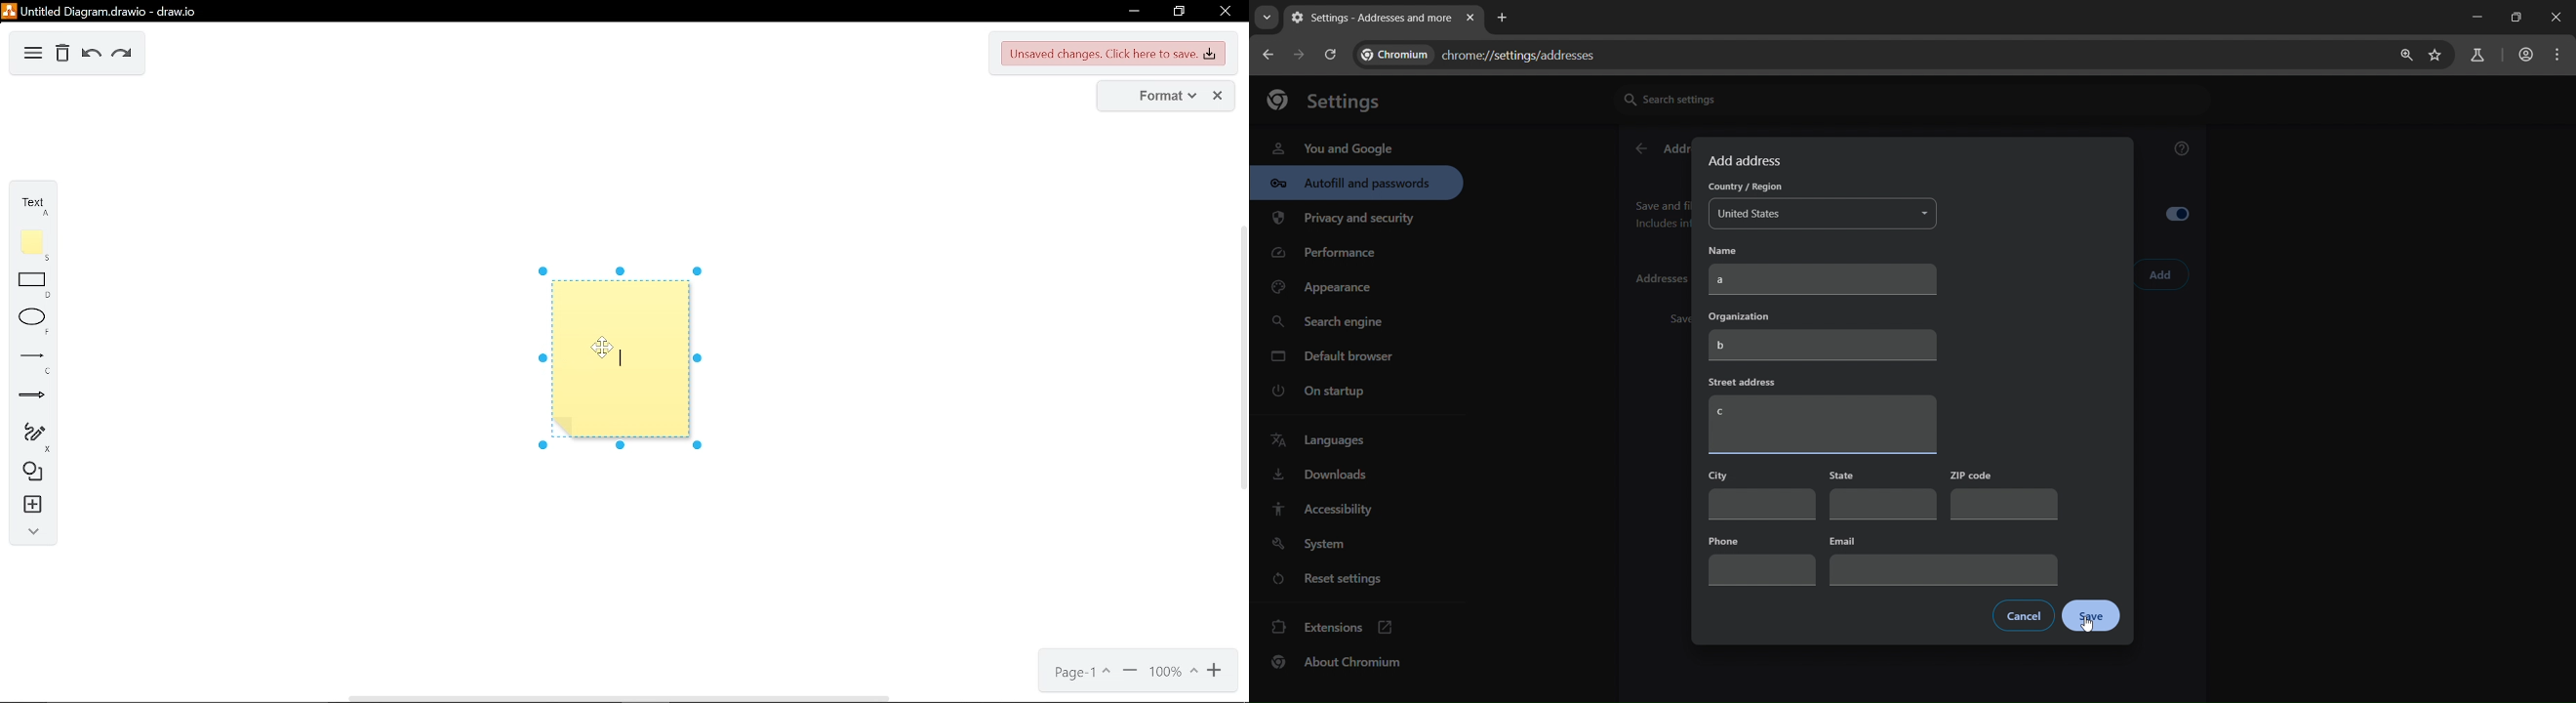 The height and width of the screenshot is (728, 2576). What do you see at coordinates (1157, 97) in the screenshot?
I see `format` at bounding box center [1157, 97].